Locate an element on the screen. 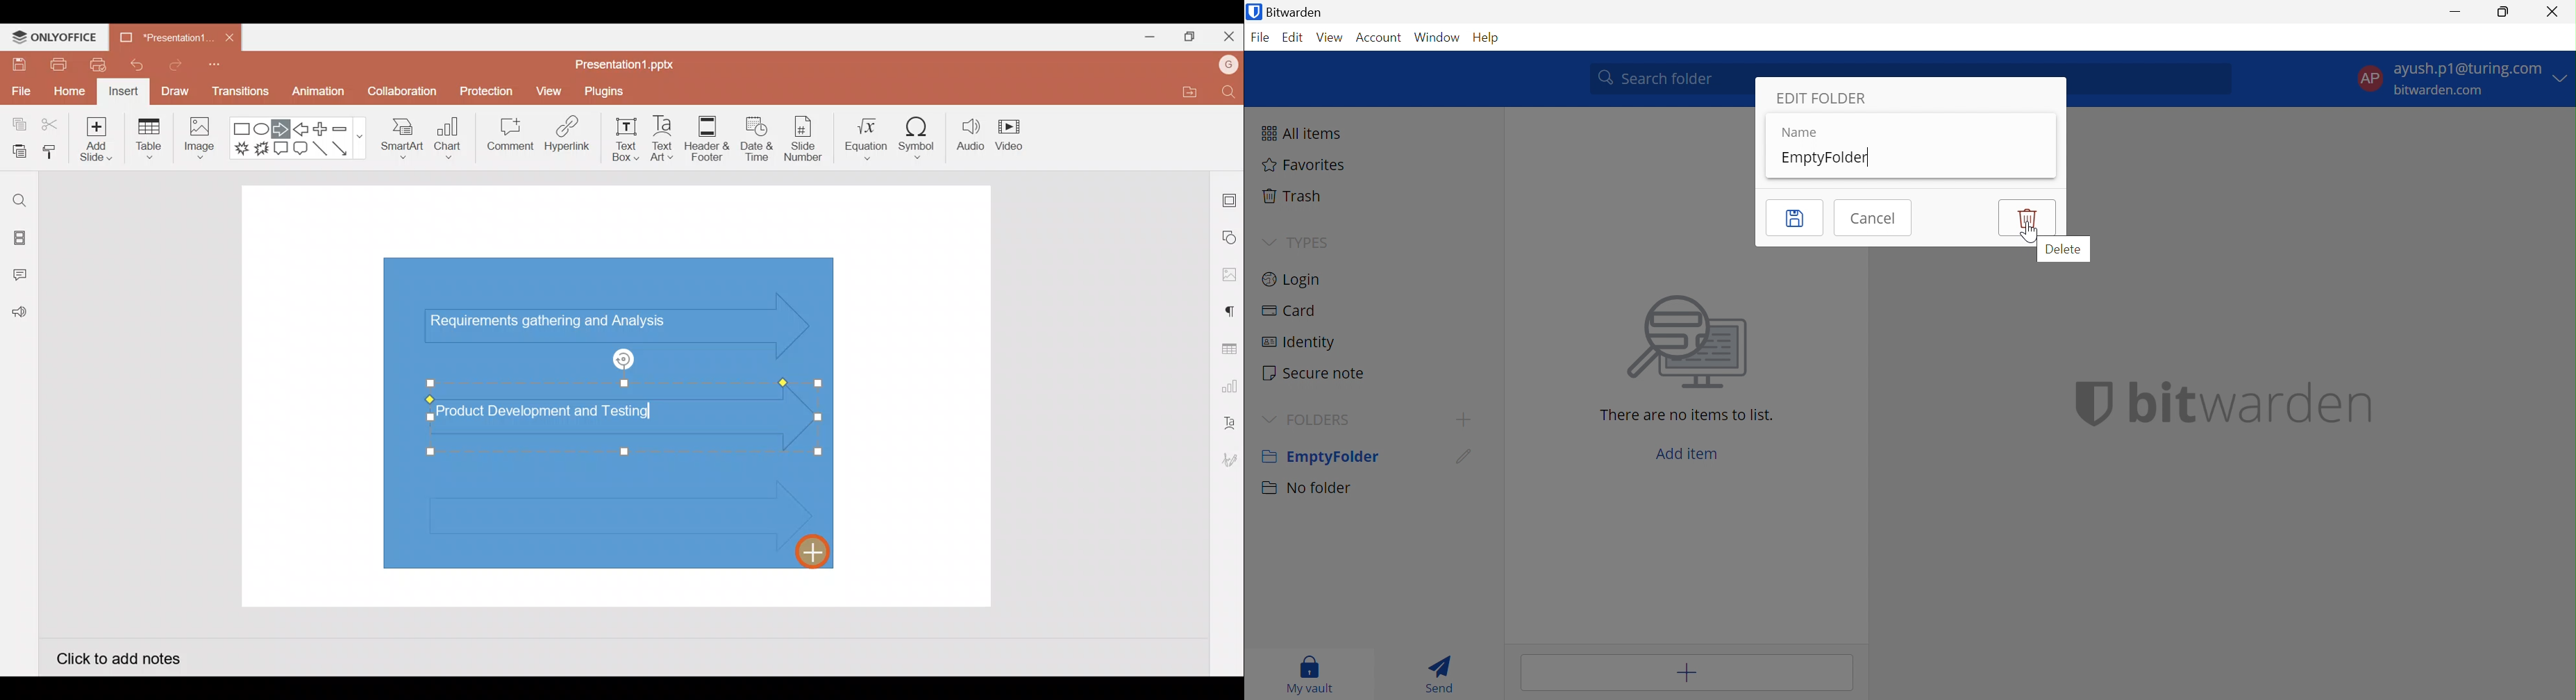 This screenshot has height=700, width=2576. No folder is located at coordinates (1309, 488).